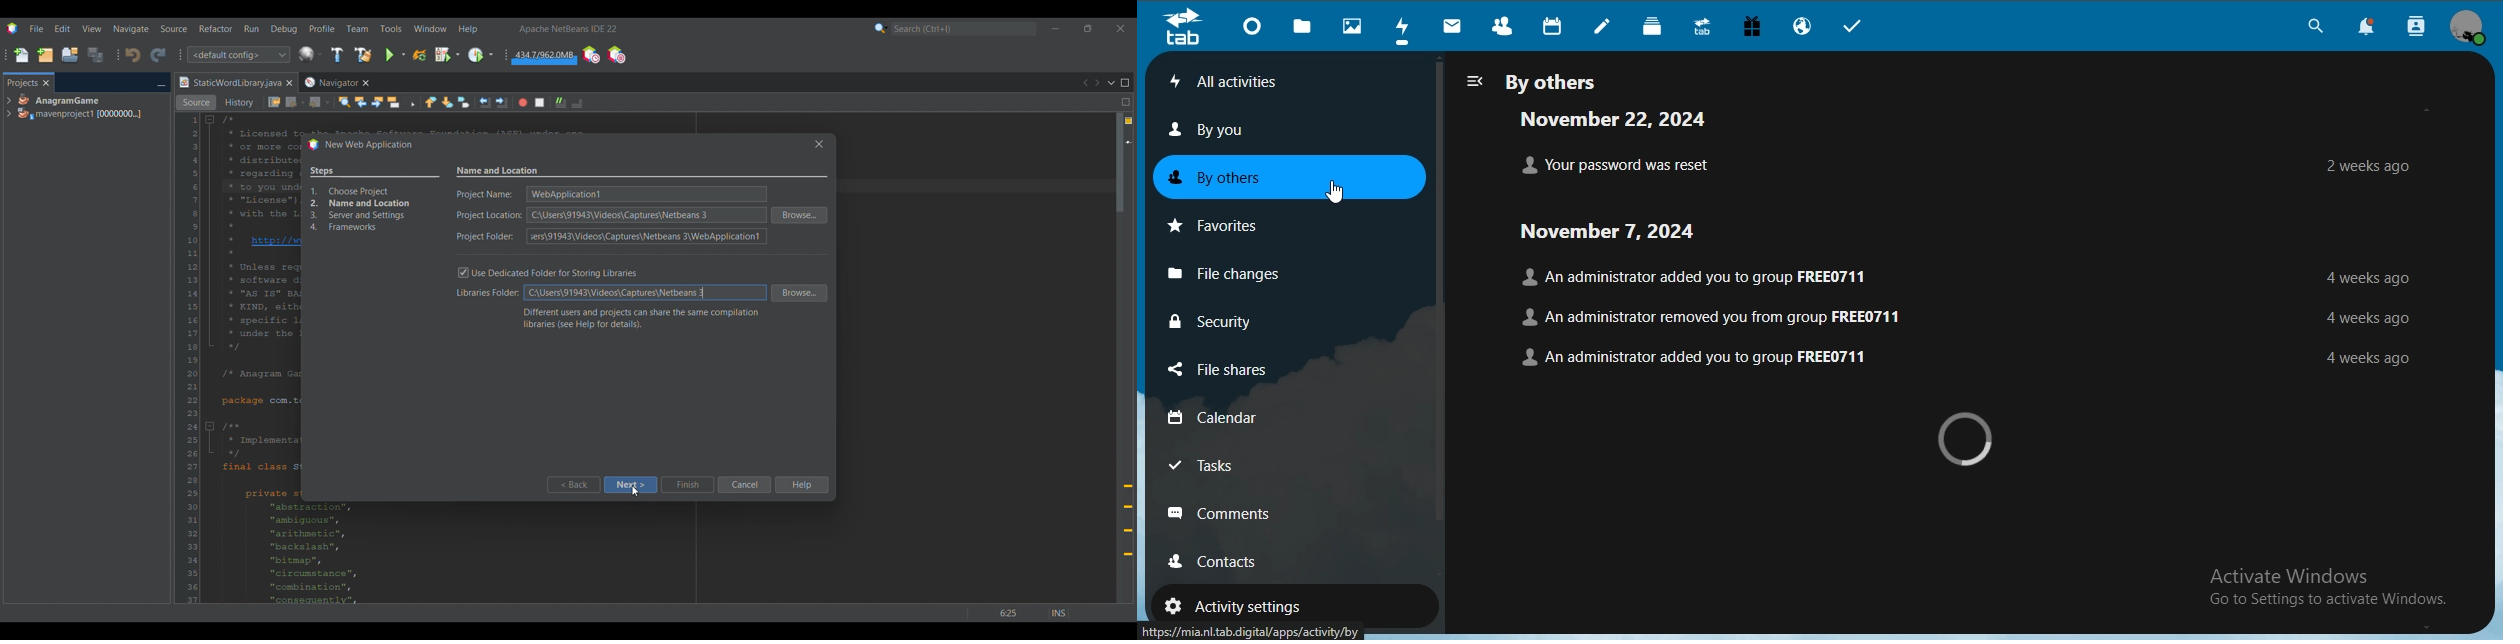  I want to click on scroll bar, so click(1437, 290).